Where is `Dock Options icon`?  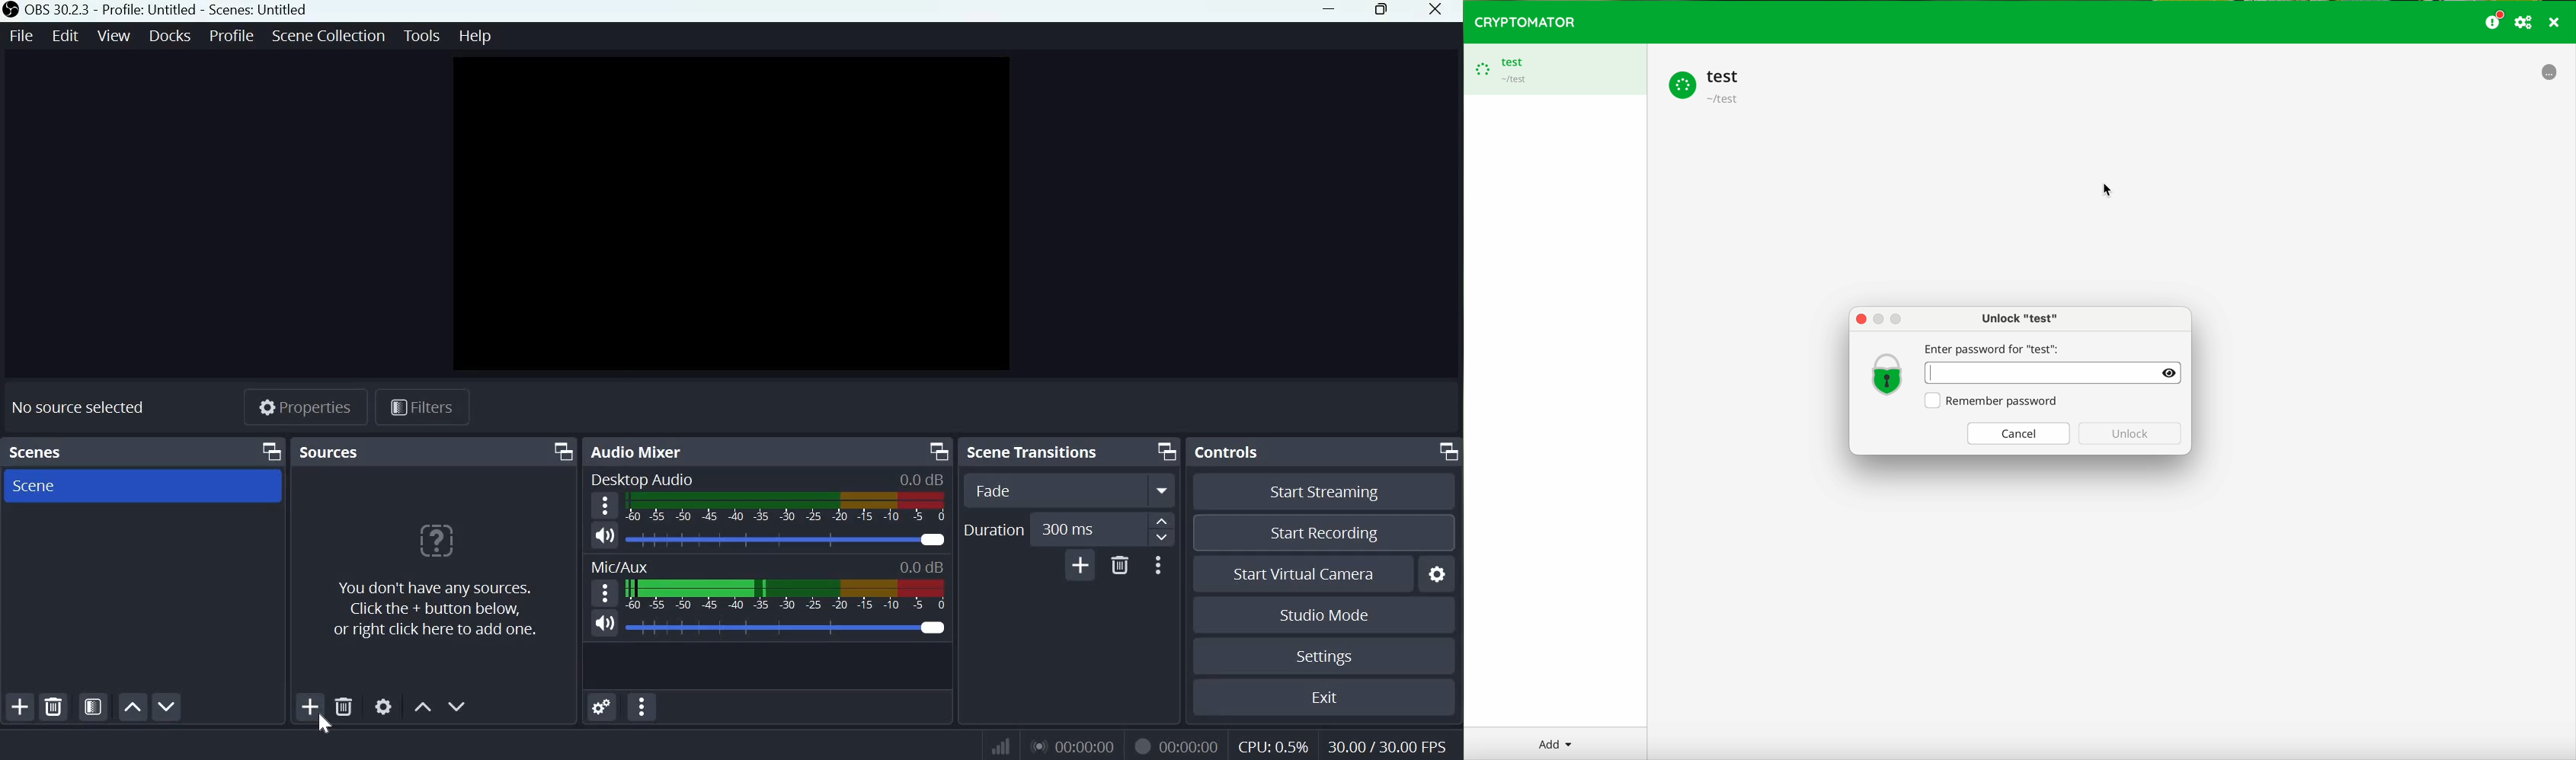 Dock Options icon is located at coordinates (562, 450).